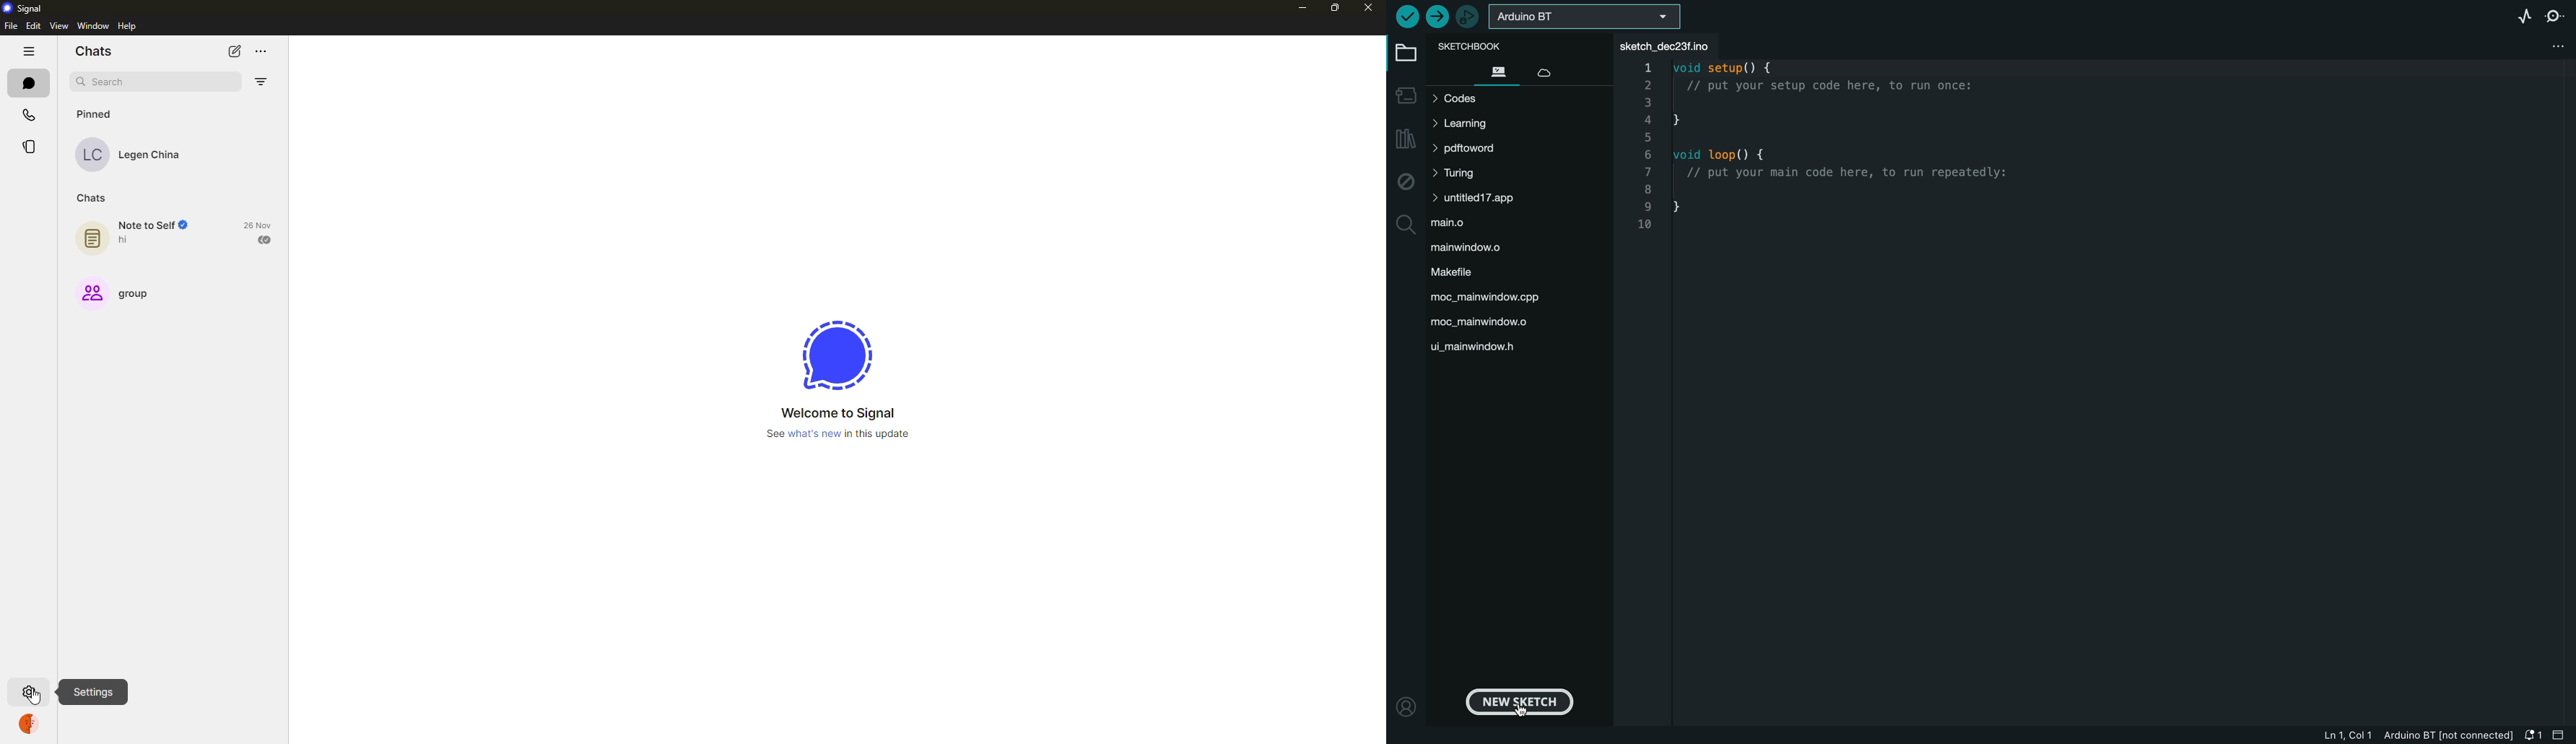  What do you see at coordinates (836, 354) in the screenshot?
I see `signal` at bounding box center [836, 354].